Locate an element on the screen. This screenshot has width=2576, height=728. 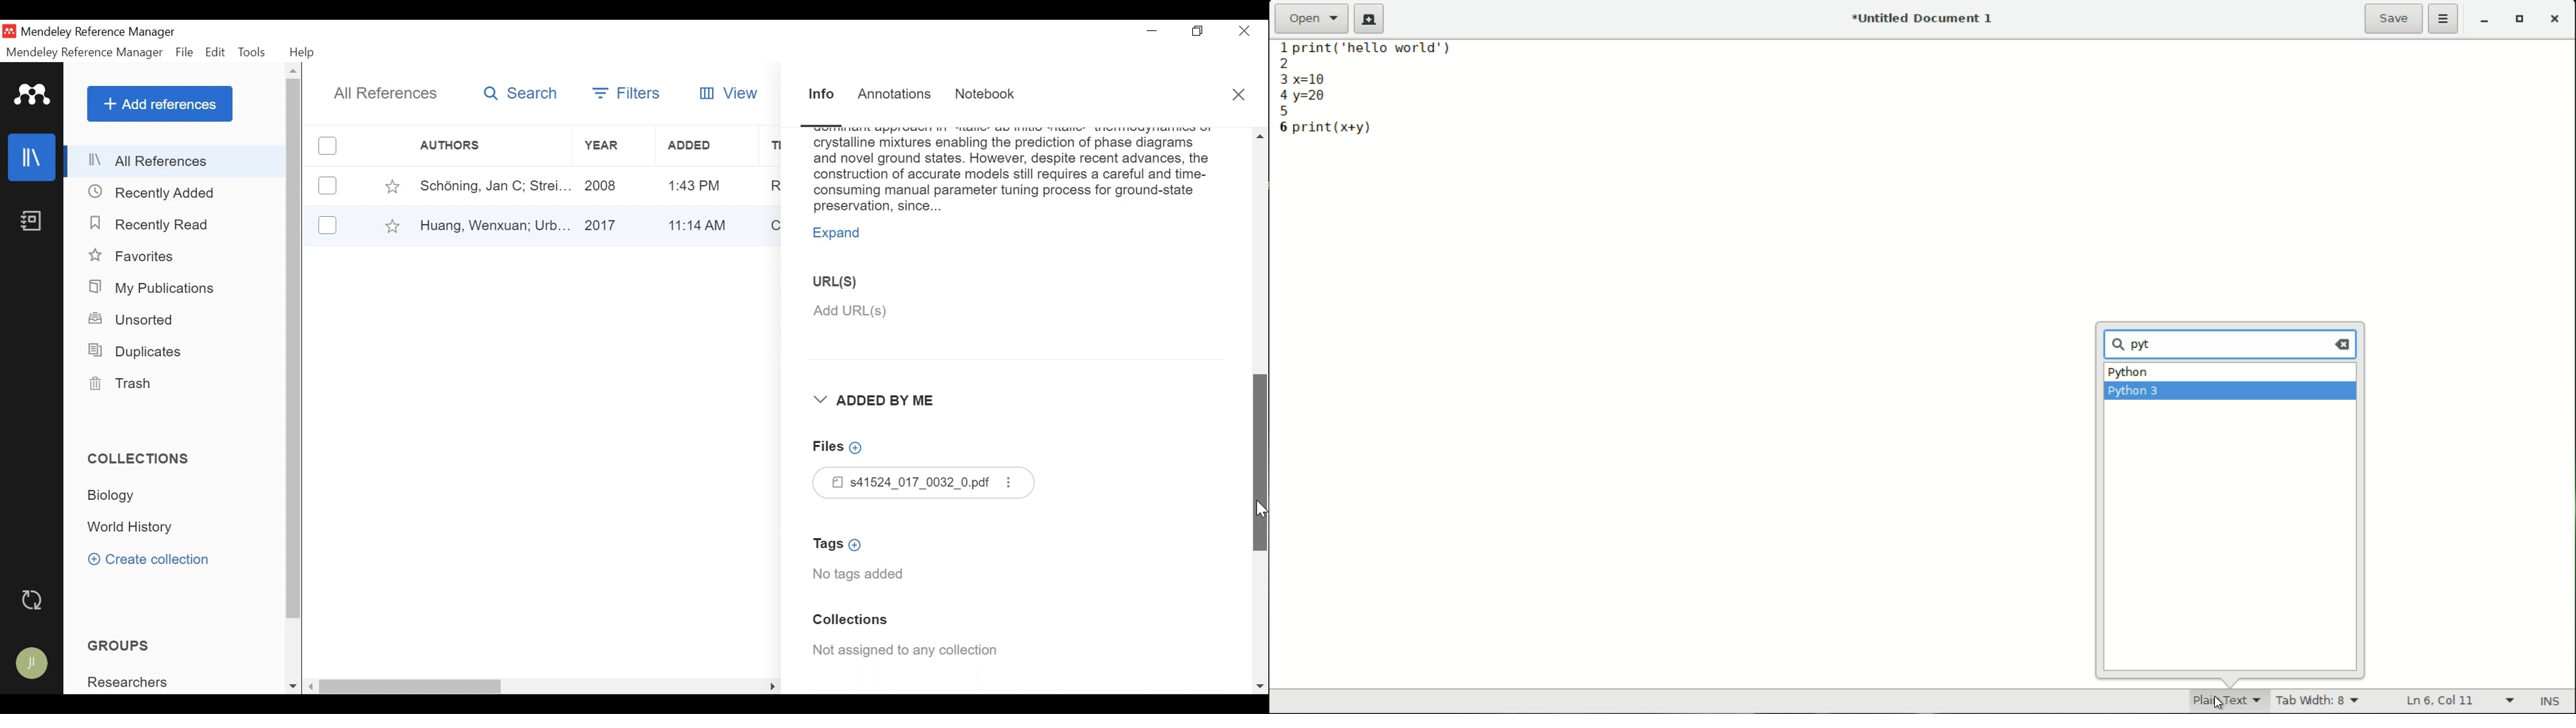
Collection is located at coordinates (116, 495).